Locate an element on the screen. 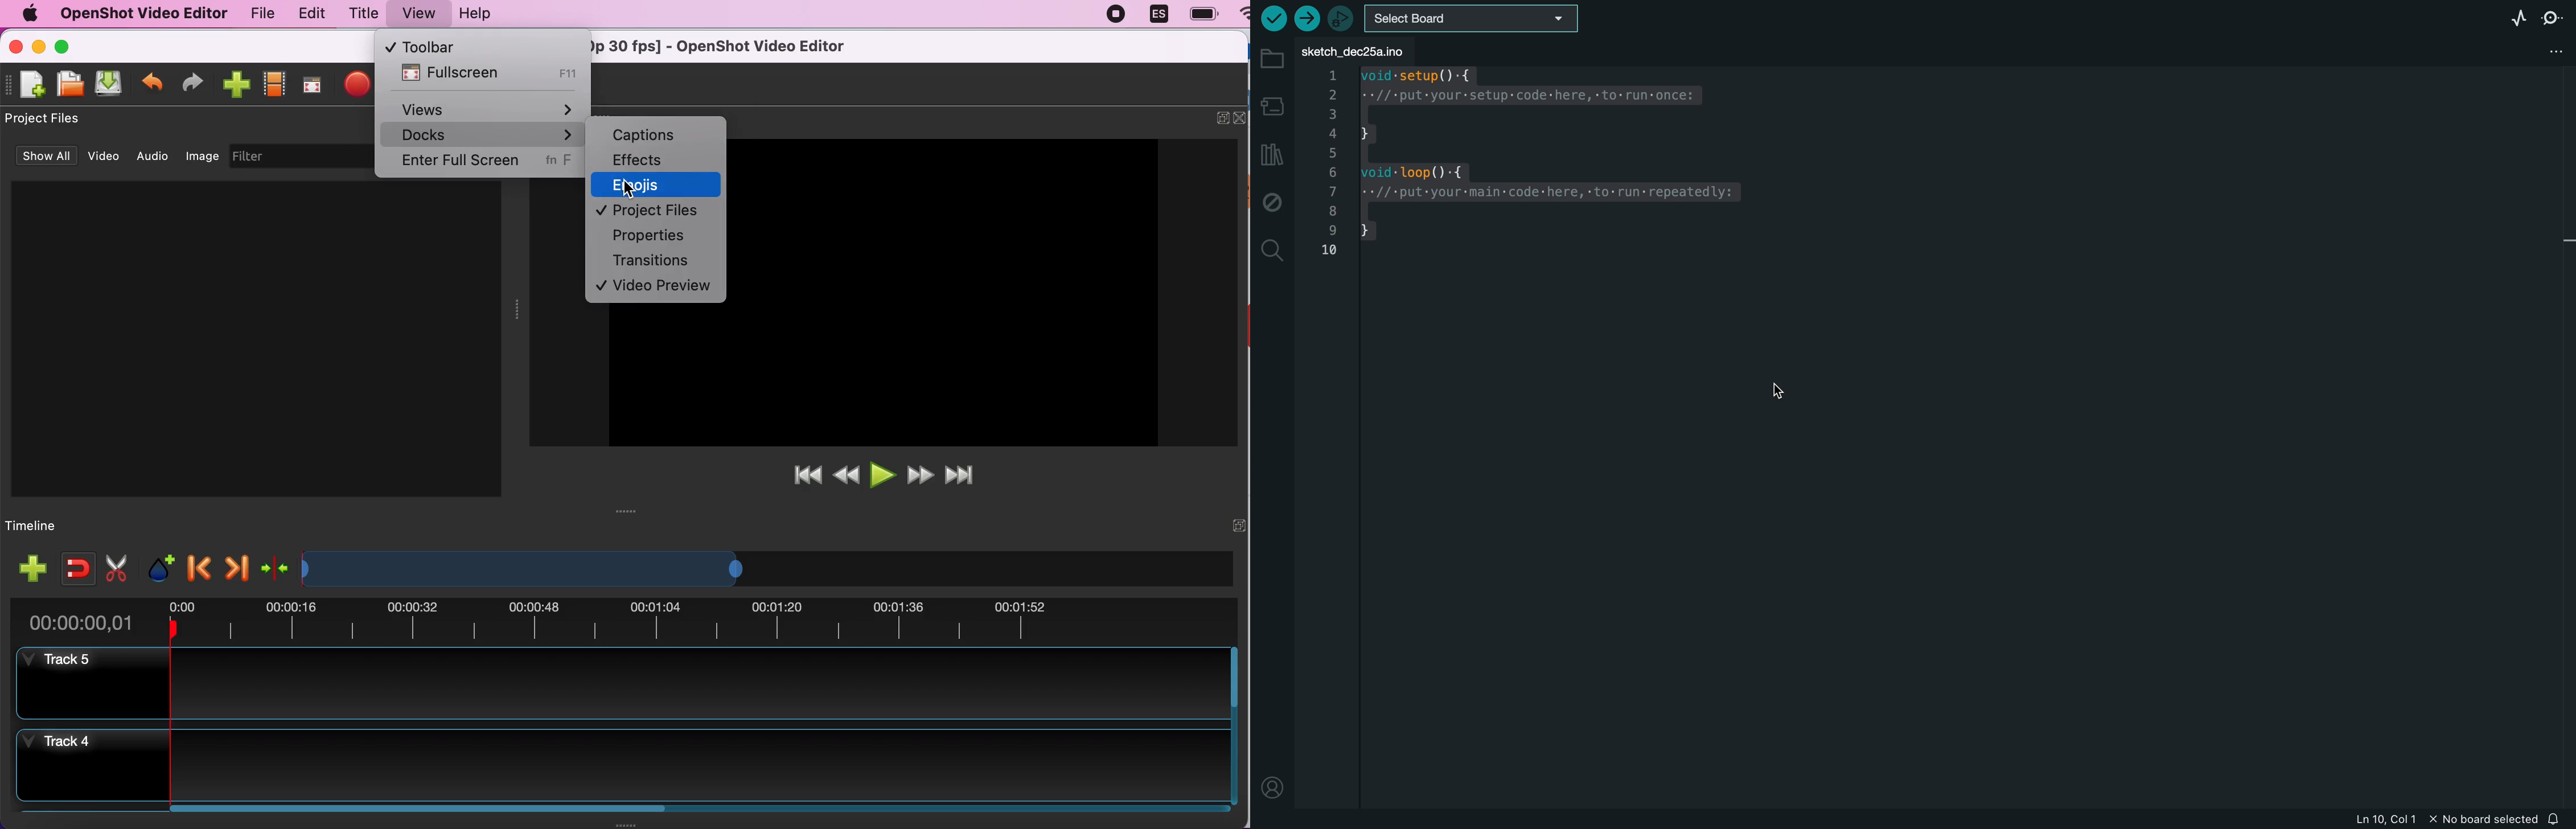 The image size is (2576, 840). video preview is located at coordinates (654, 286).